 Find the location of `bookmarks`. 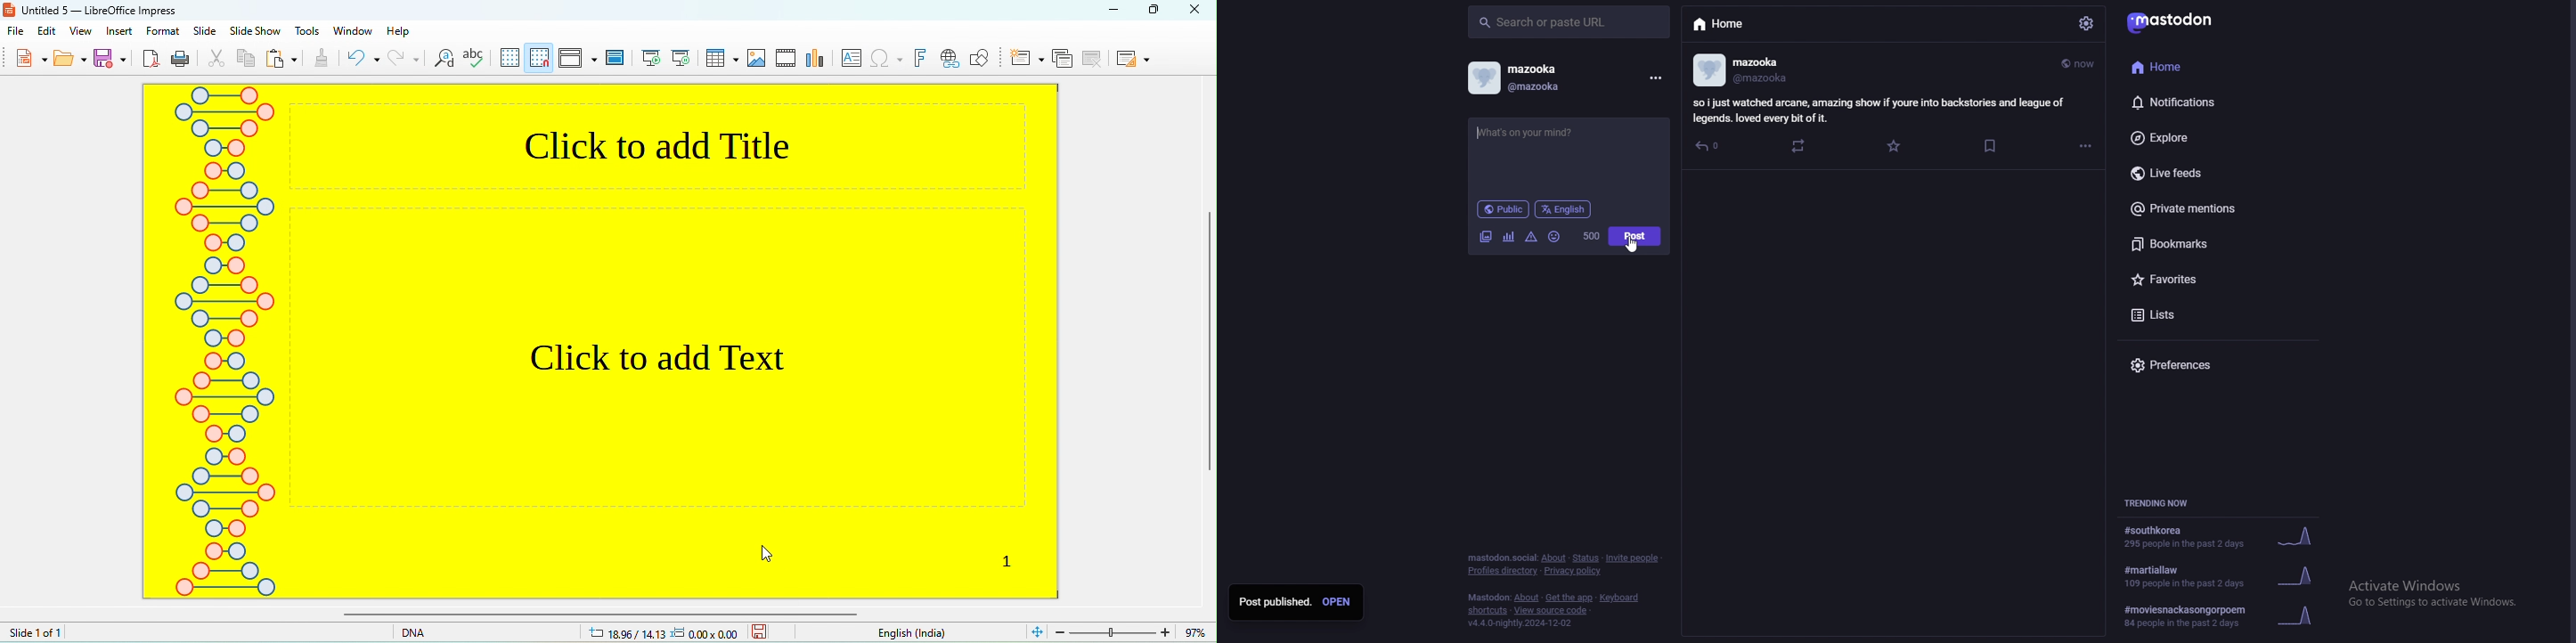

bookmarks is located at coordinates (2193, 246).